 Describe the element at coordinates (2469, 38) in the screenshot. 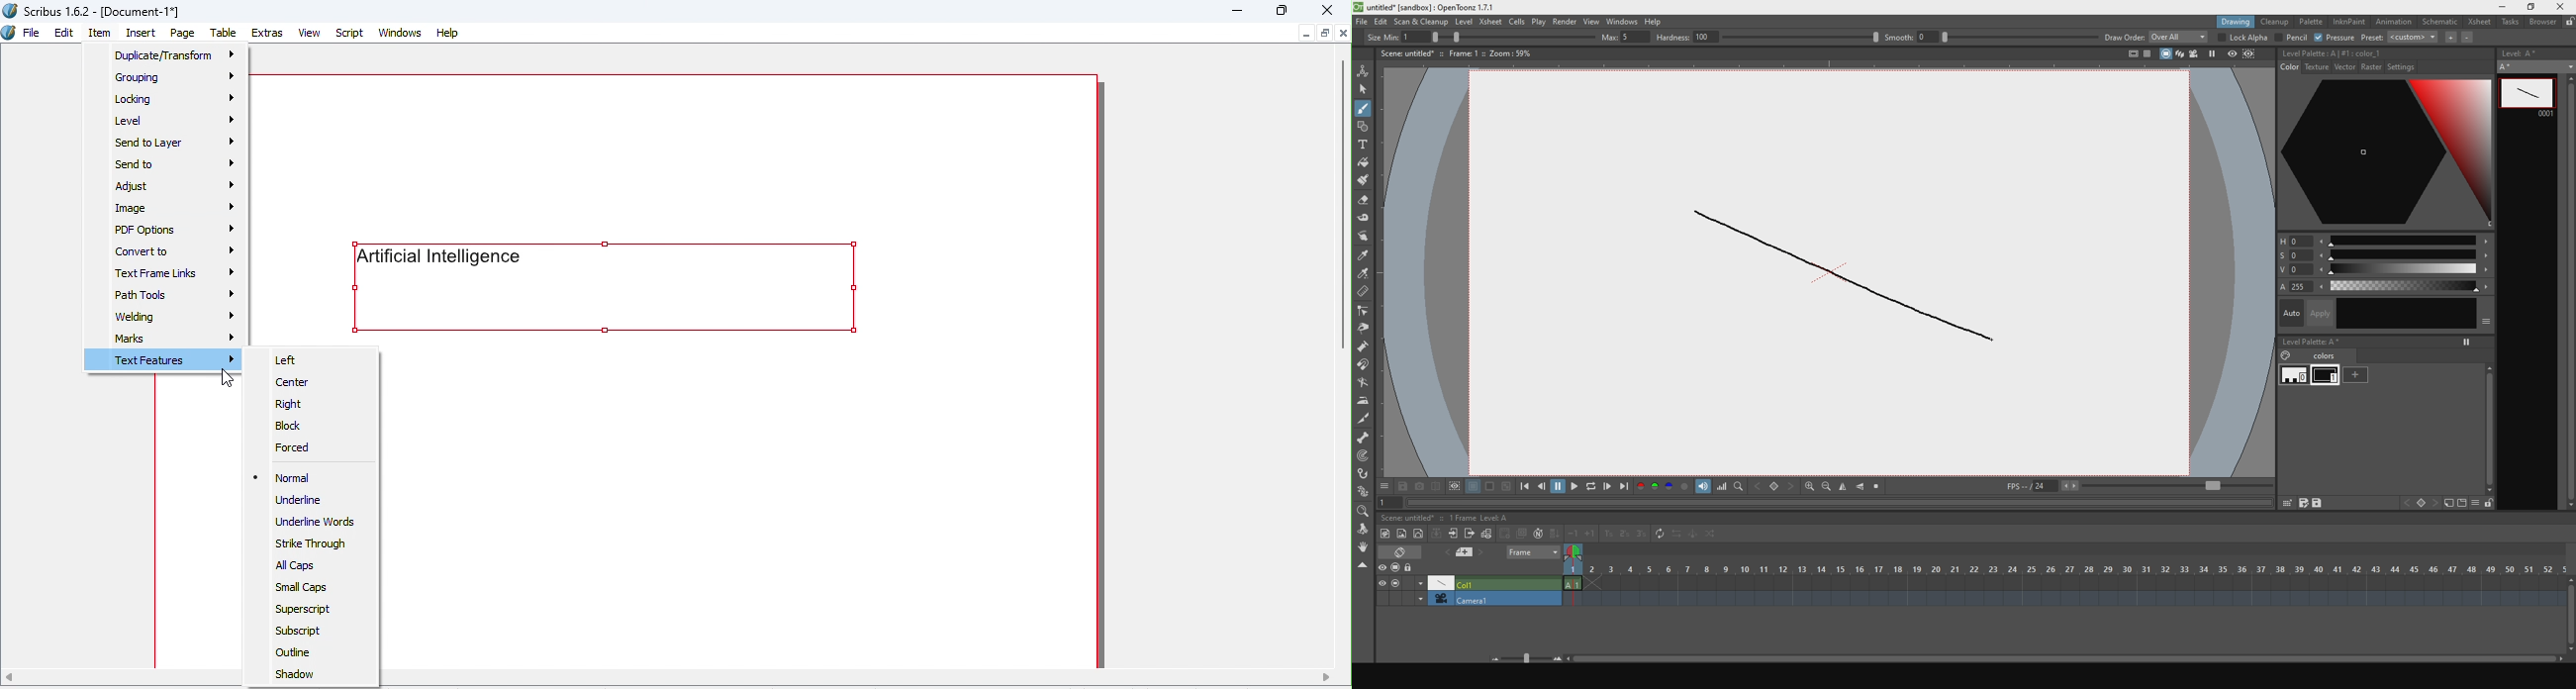

I see `` at that location.